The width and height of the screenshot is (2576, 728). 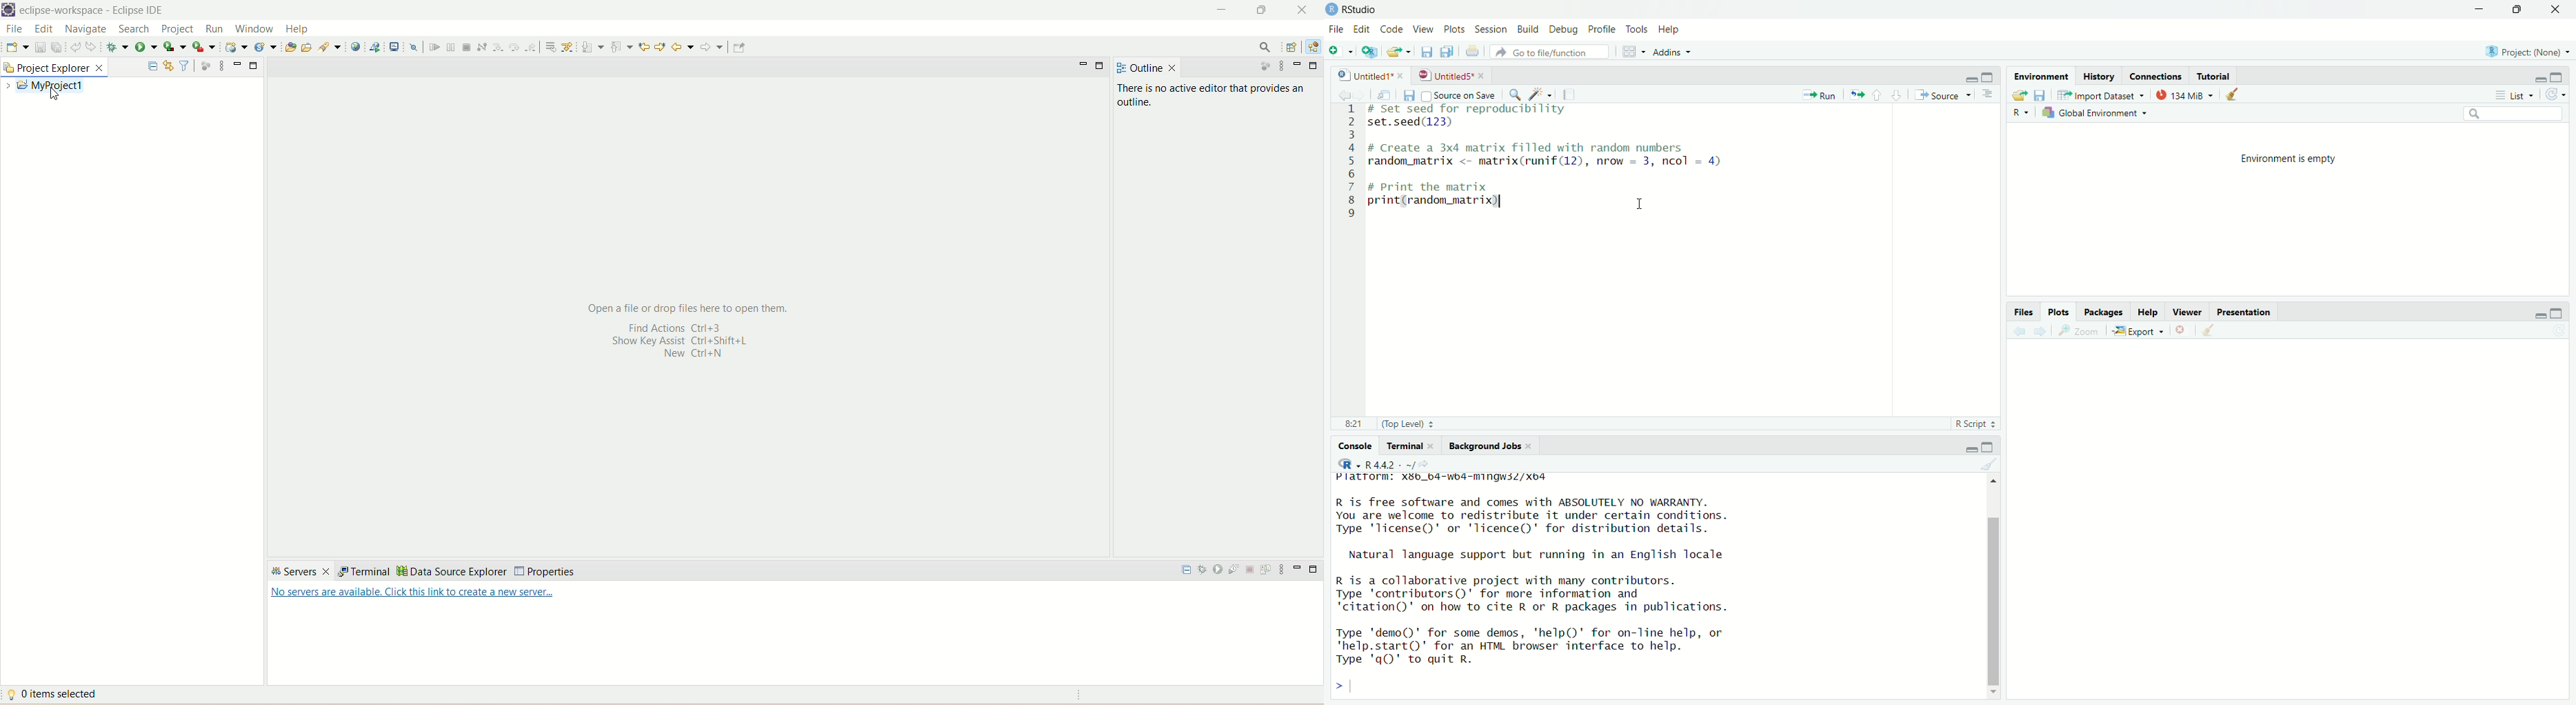 What do you see at coordinates (1447, 51) in the screenshot?
I see `copy` at bounding box center [1447, 51].